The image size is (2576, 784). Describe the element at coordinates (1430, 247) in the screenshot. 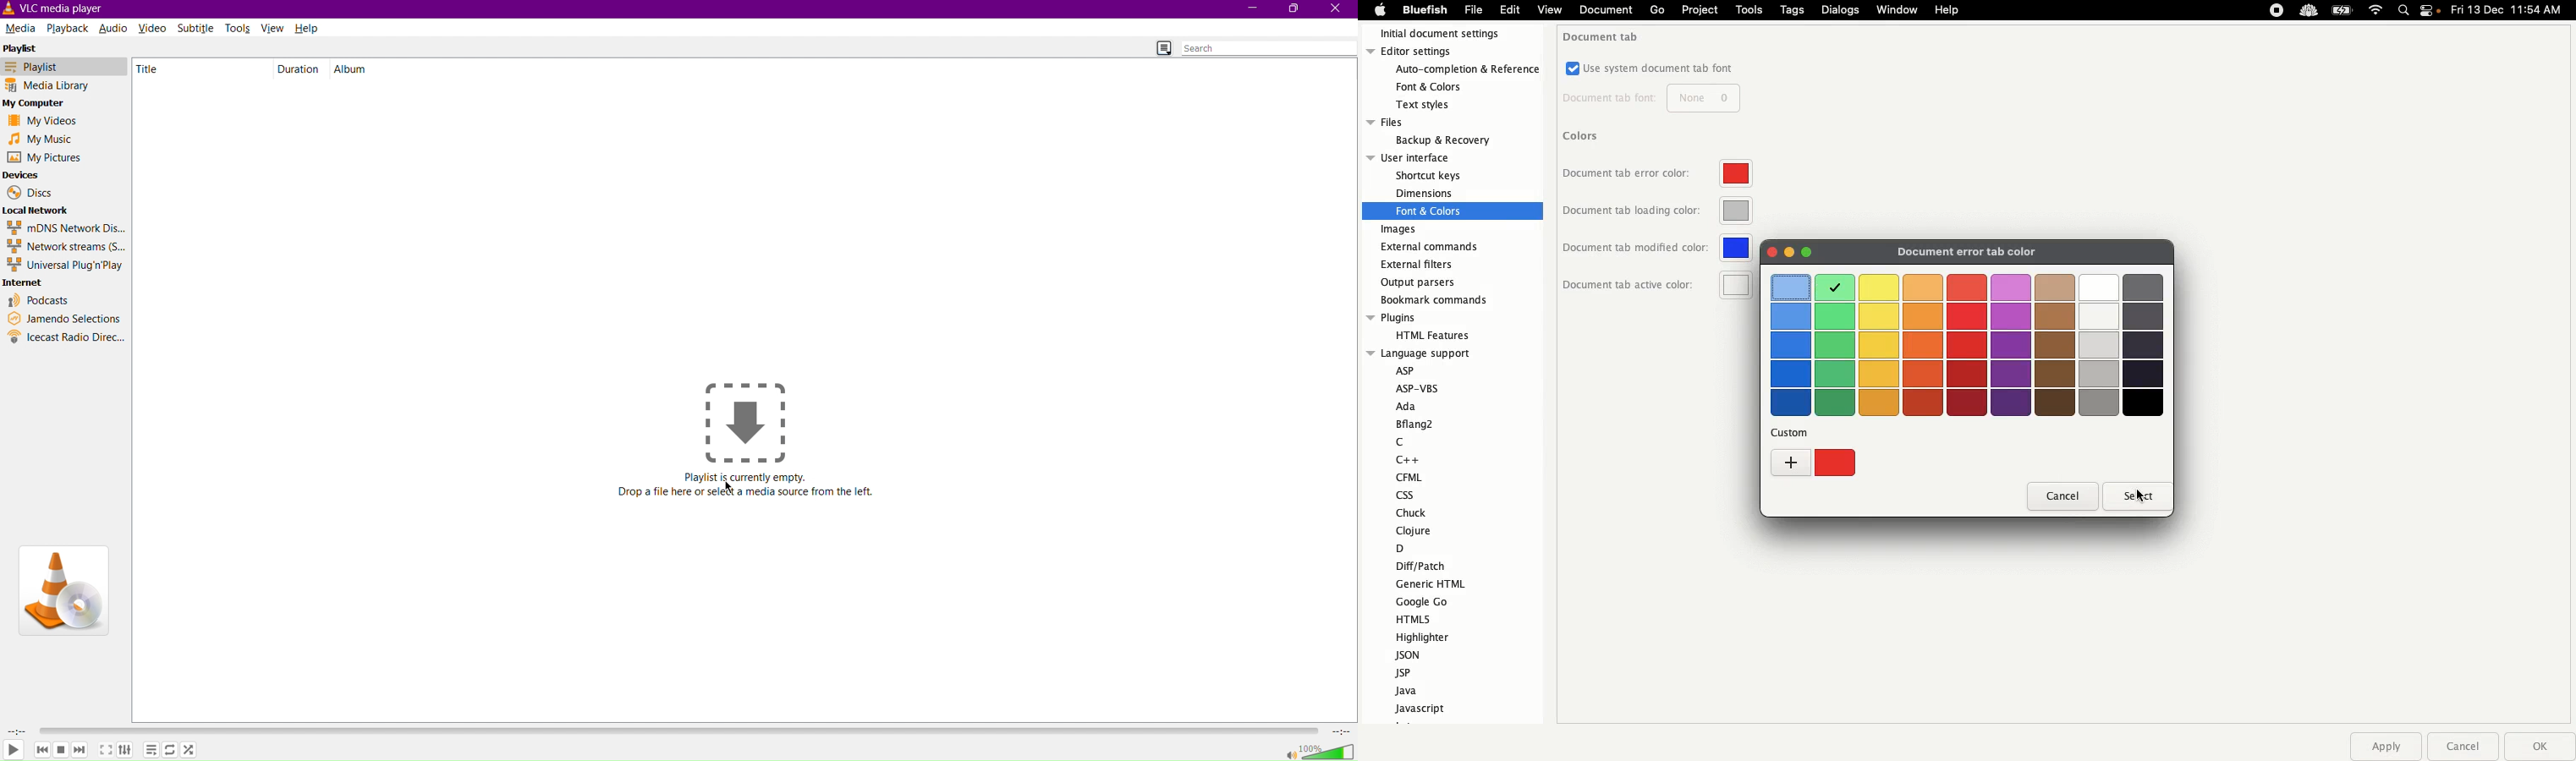

I see `External commands` at that location.